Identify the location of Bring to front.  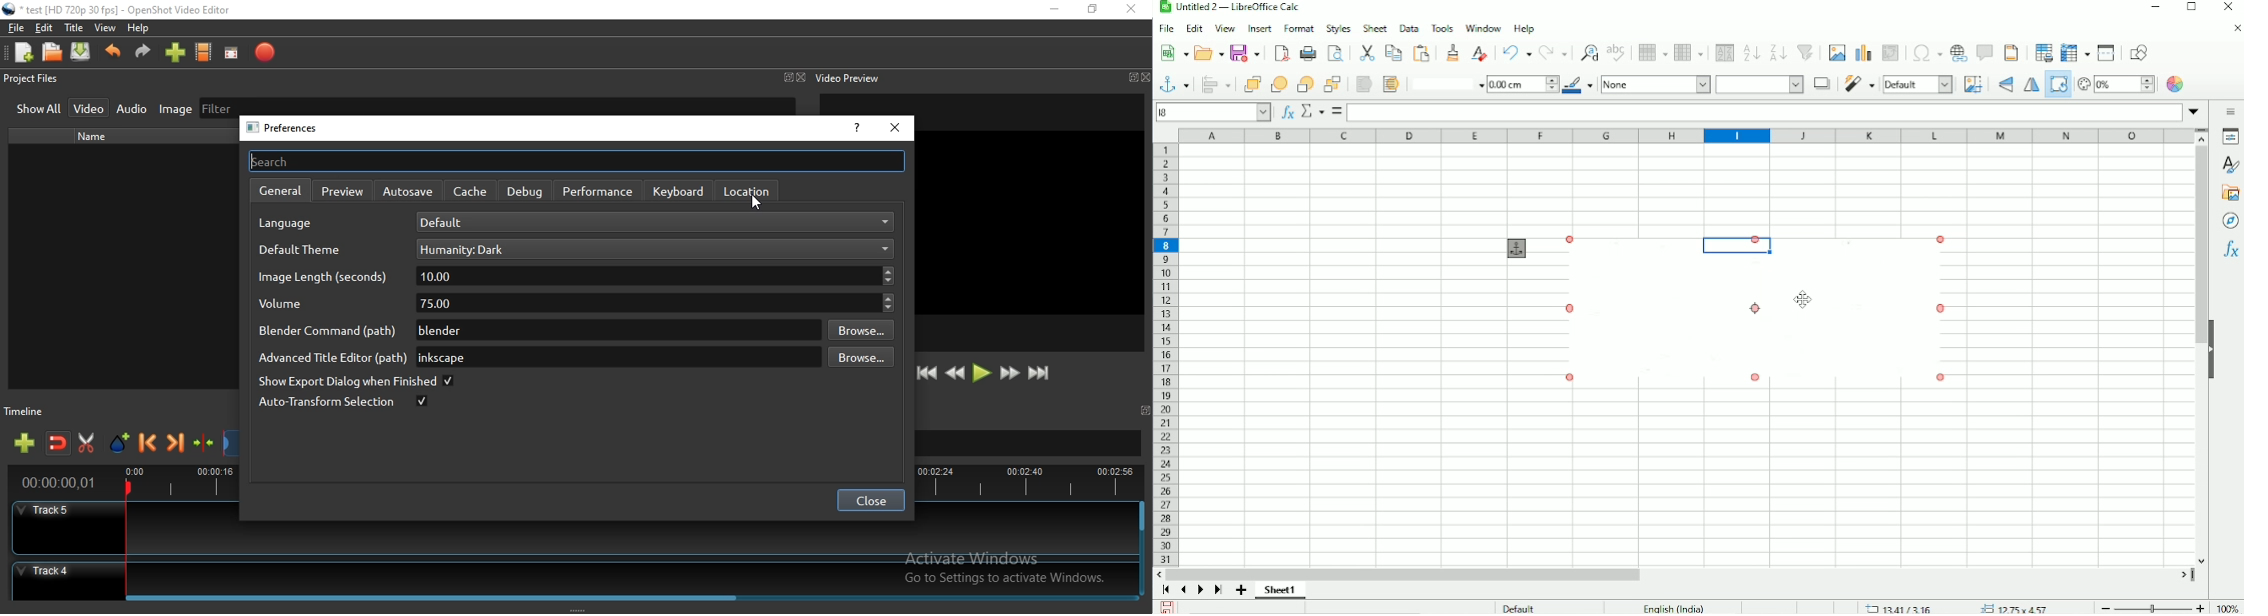
(1248, 84).